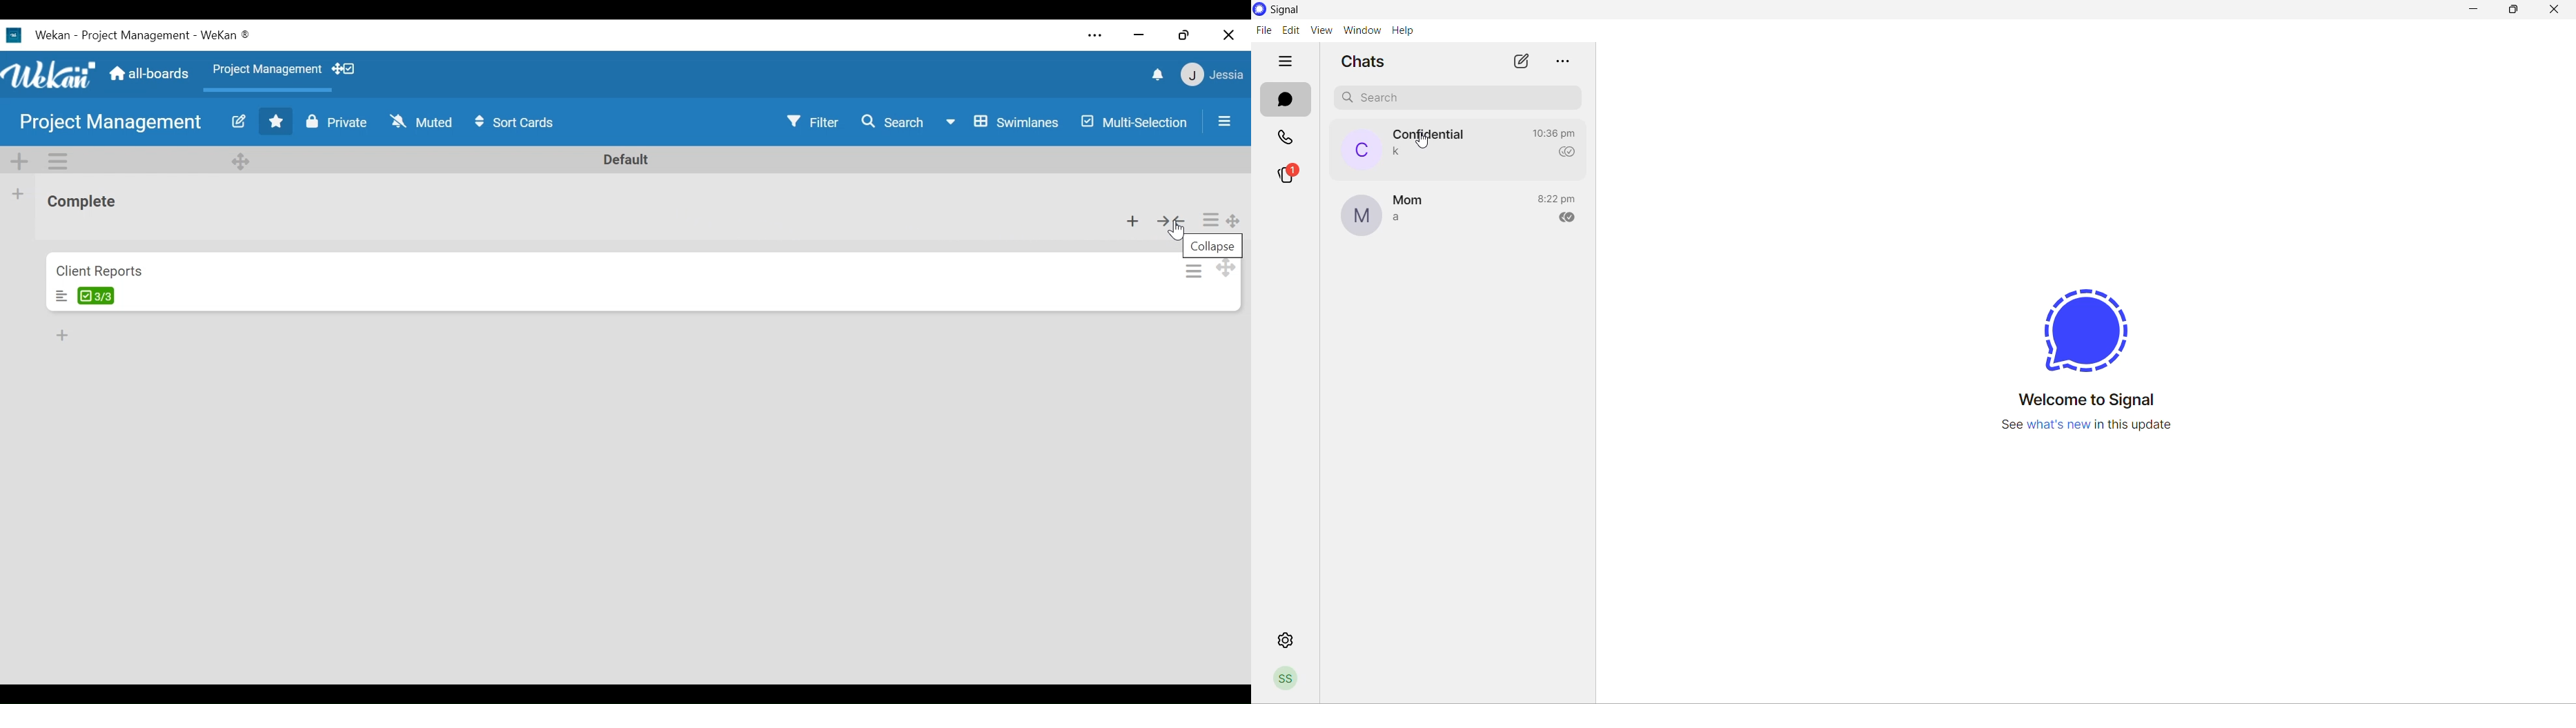 This screenshot has height=728, width=2576. What do you see at coordinates (19, 160) in the screenshot?
I see `Add Swimlane` at bounding box center [19, 160].